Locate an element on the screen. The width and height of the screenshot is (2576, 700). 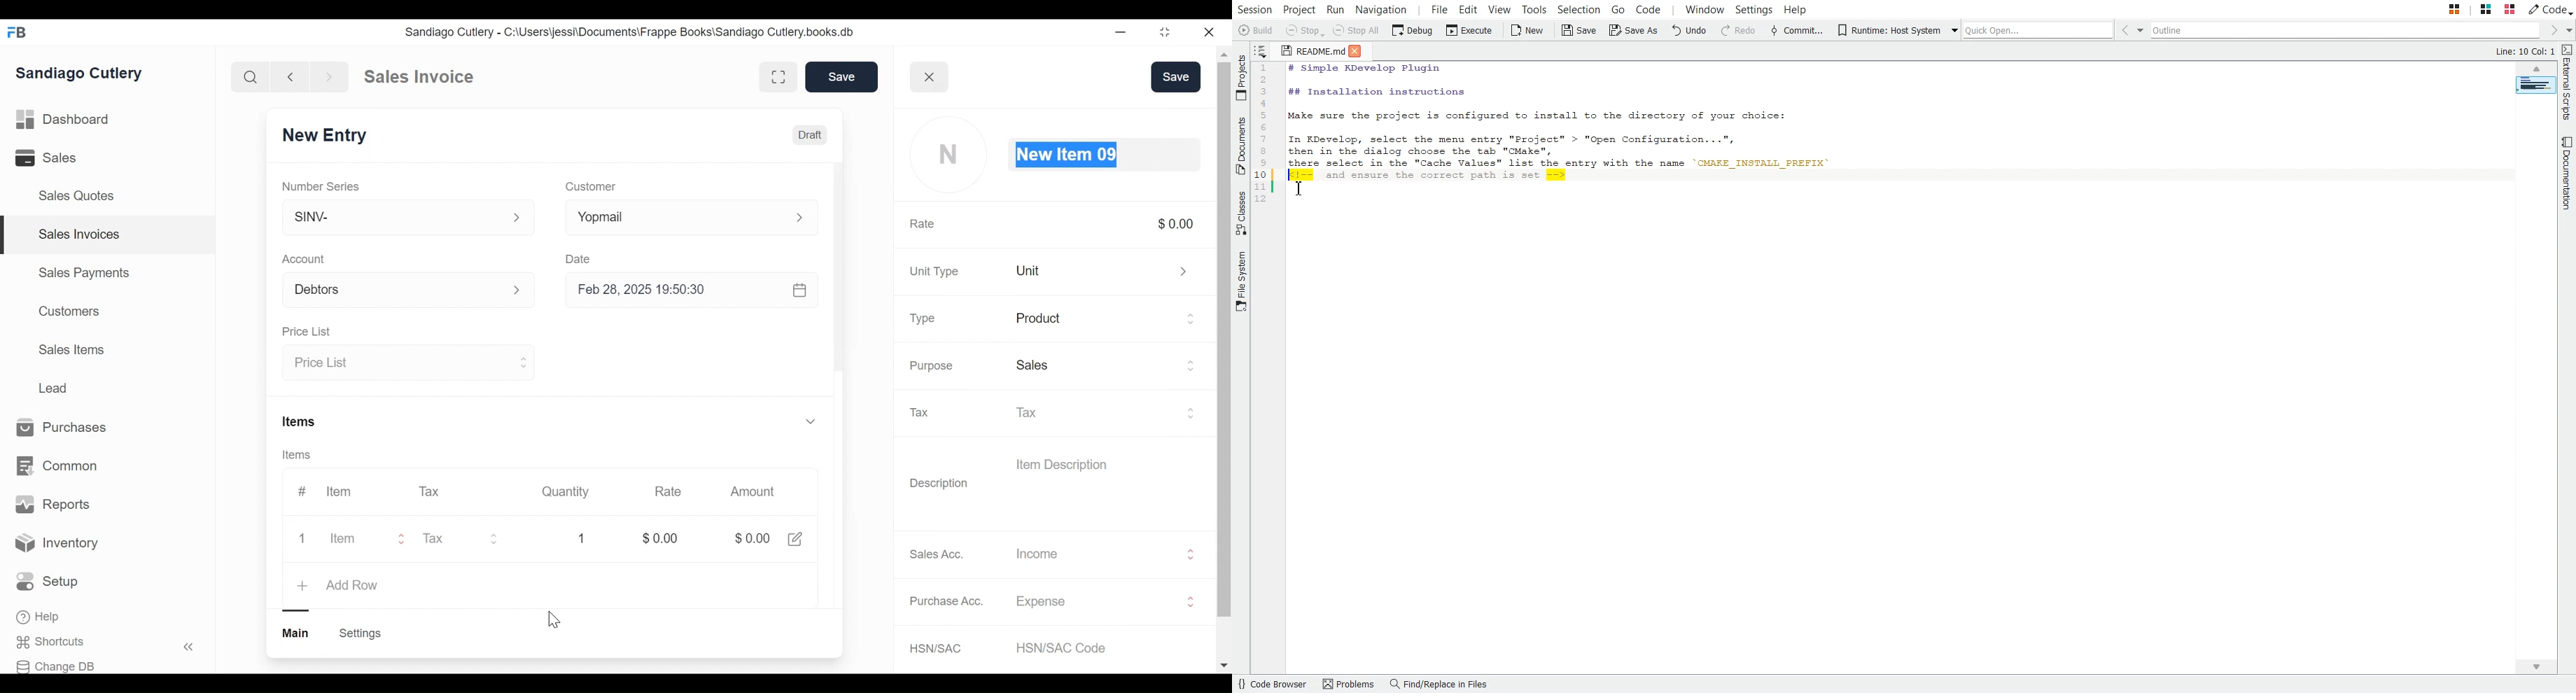
SINV- is located at coordinates (409, 218).